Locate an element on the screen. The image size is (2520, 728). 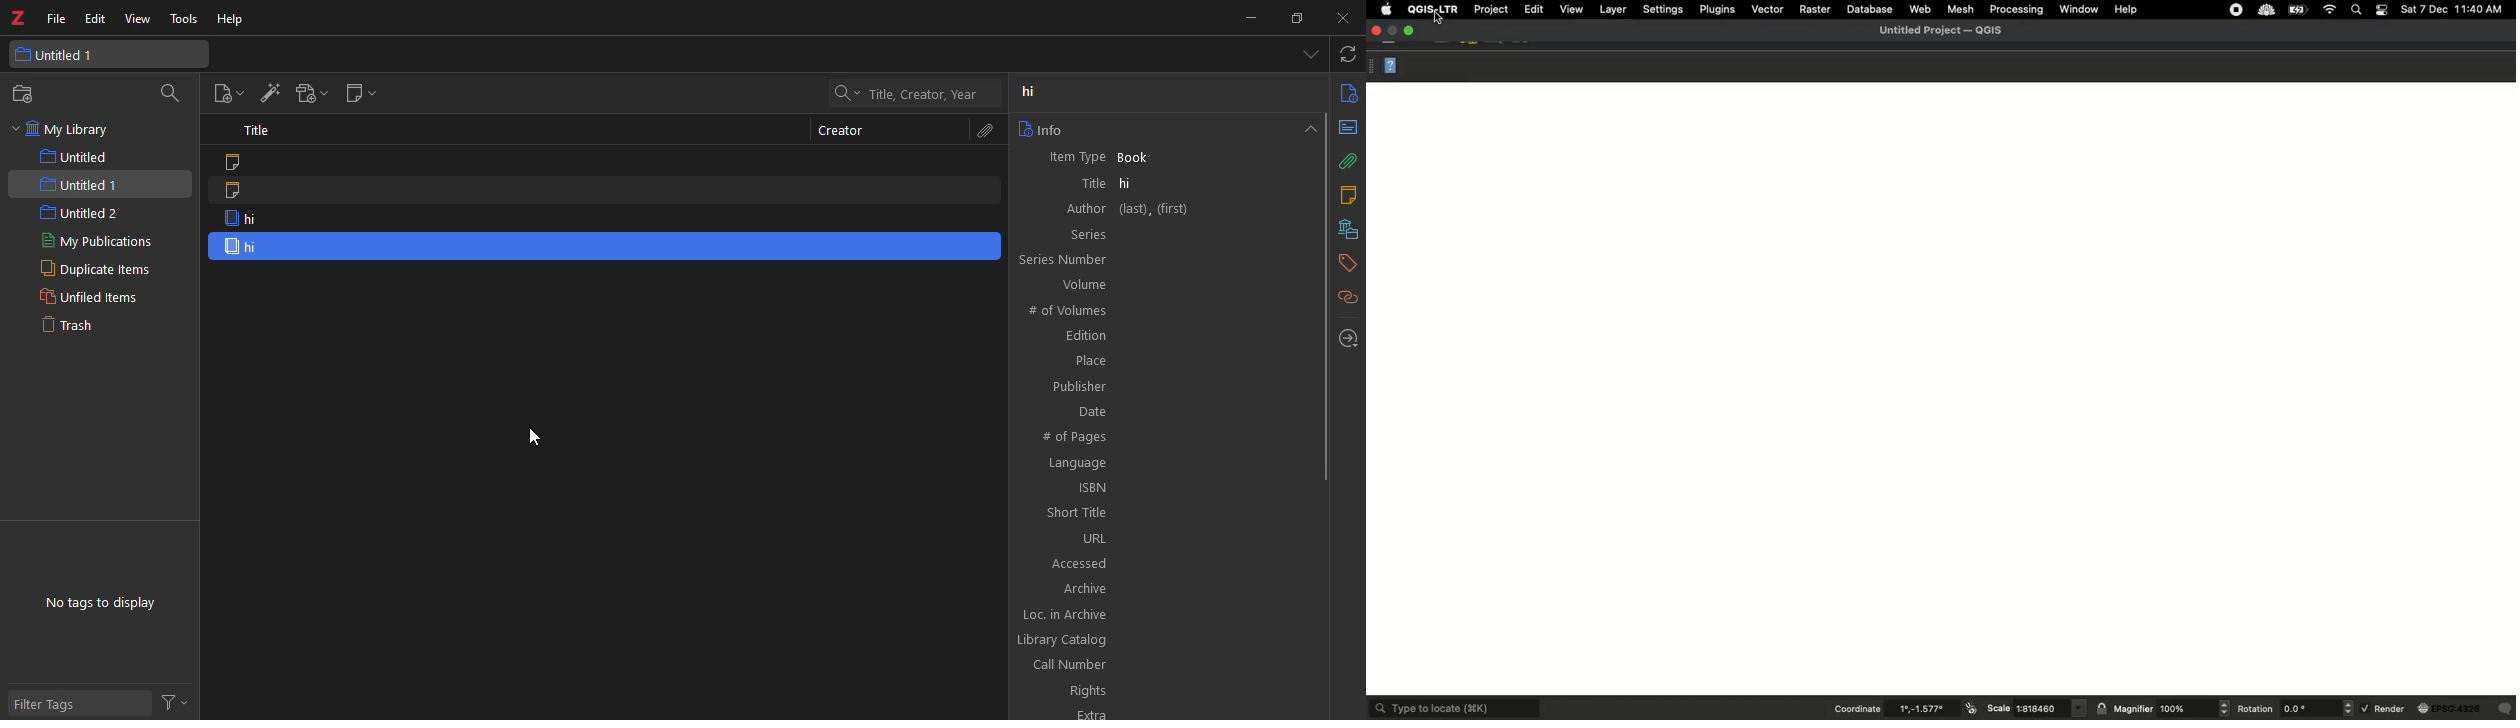
unfiled items is located at coordinates (87, 298).